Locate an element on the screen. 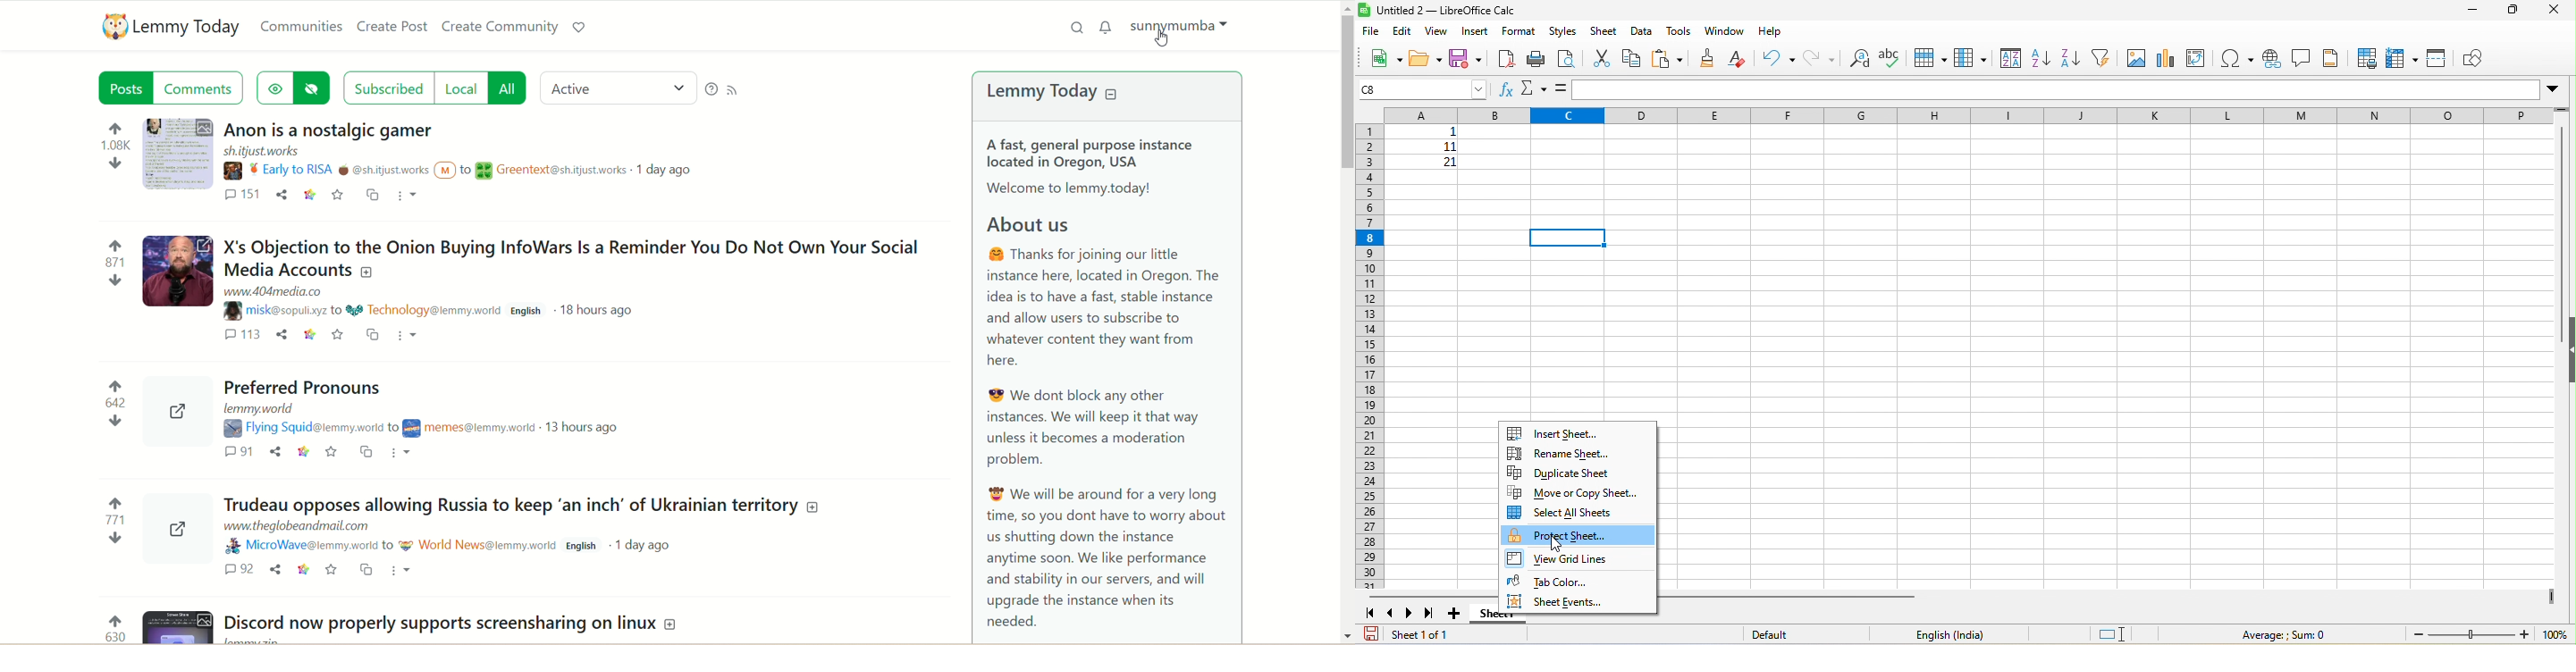  hide posts is located at coordinates (316, 88).